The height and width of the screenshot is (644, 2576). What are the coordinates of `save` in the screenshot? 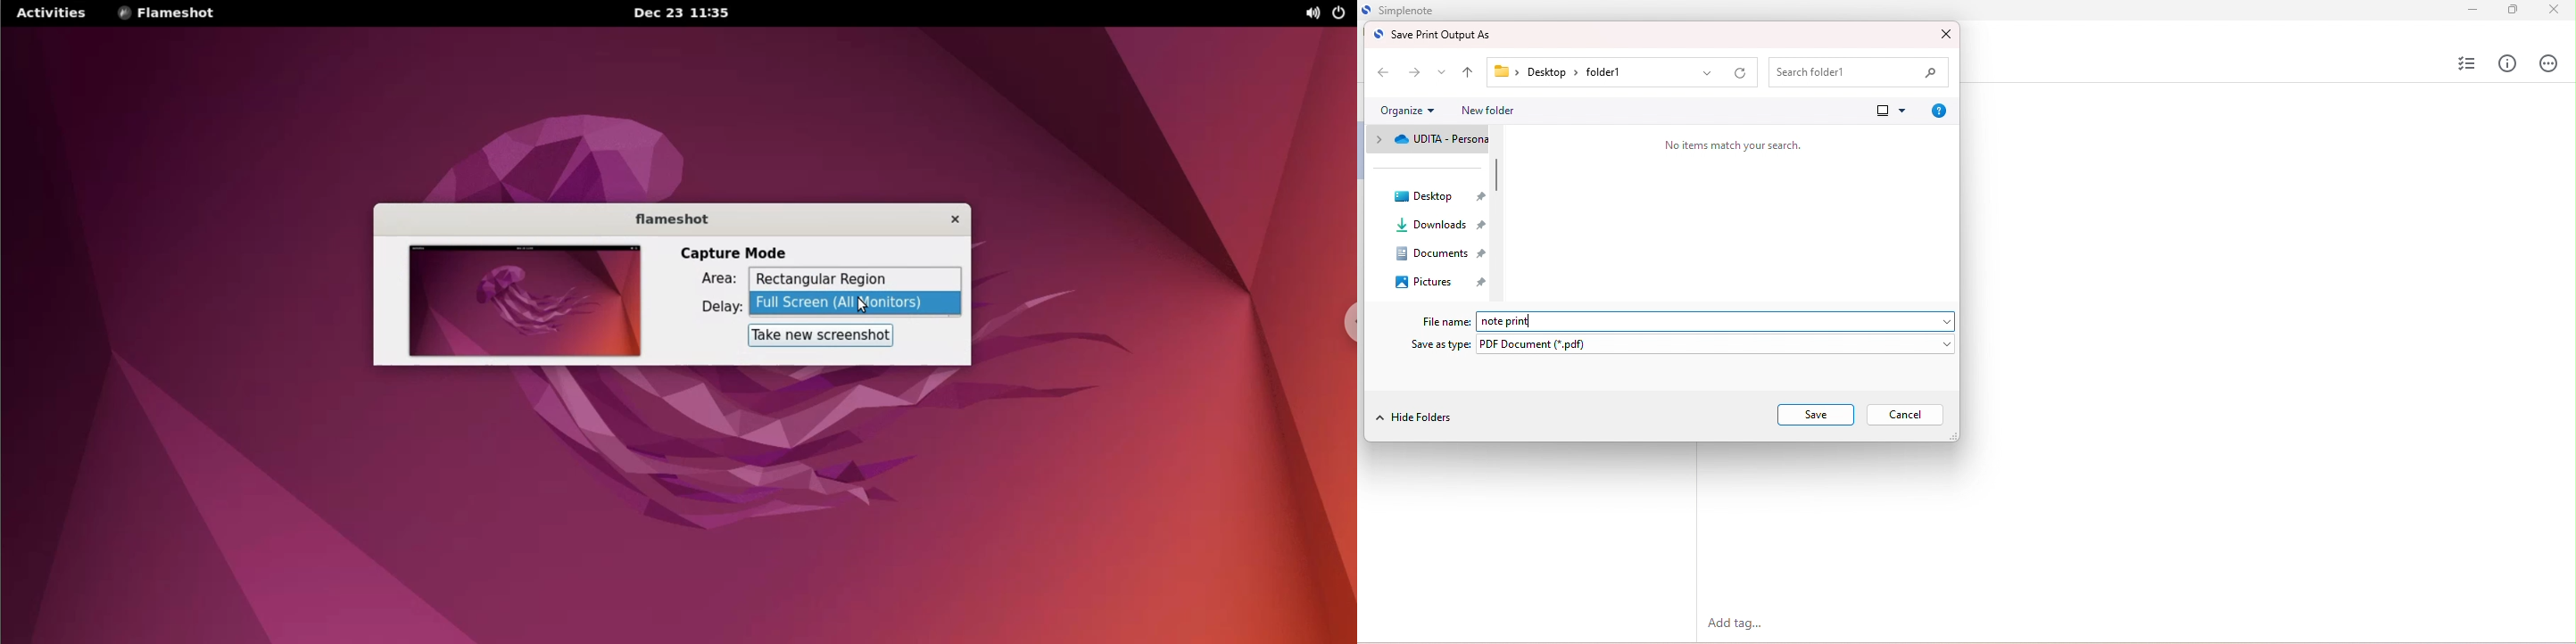 It's located at (1817, 415).